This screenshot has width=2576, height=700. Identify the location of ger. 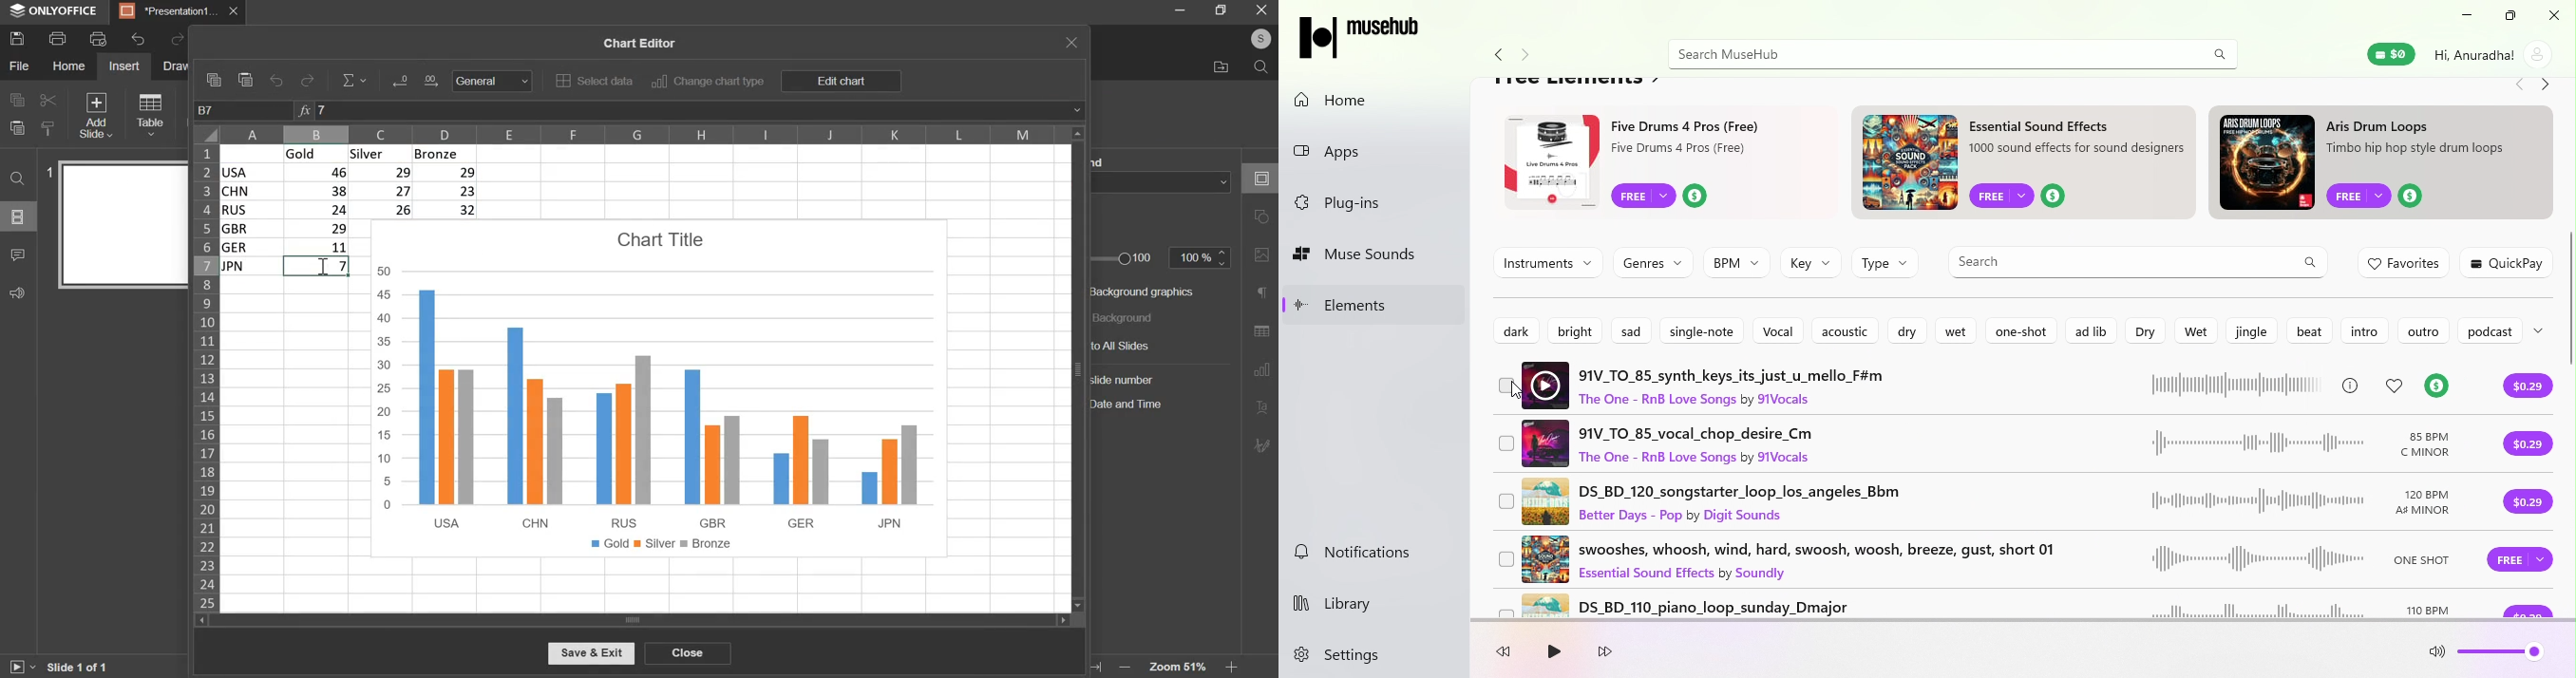
(249, 249).